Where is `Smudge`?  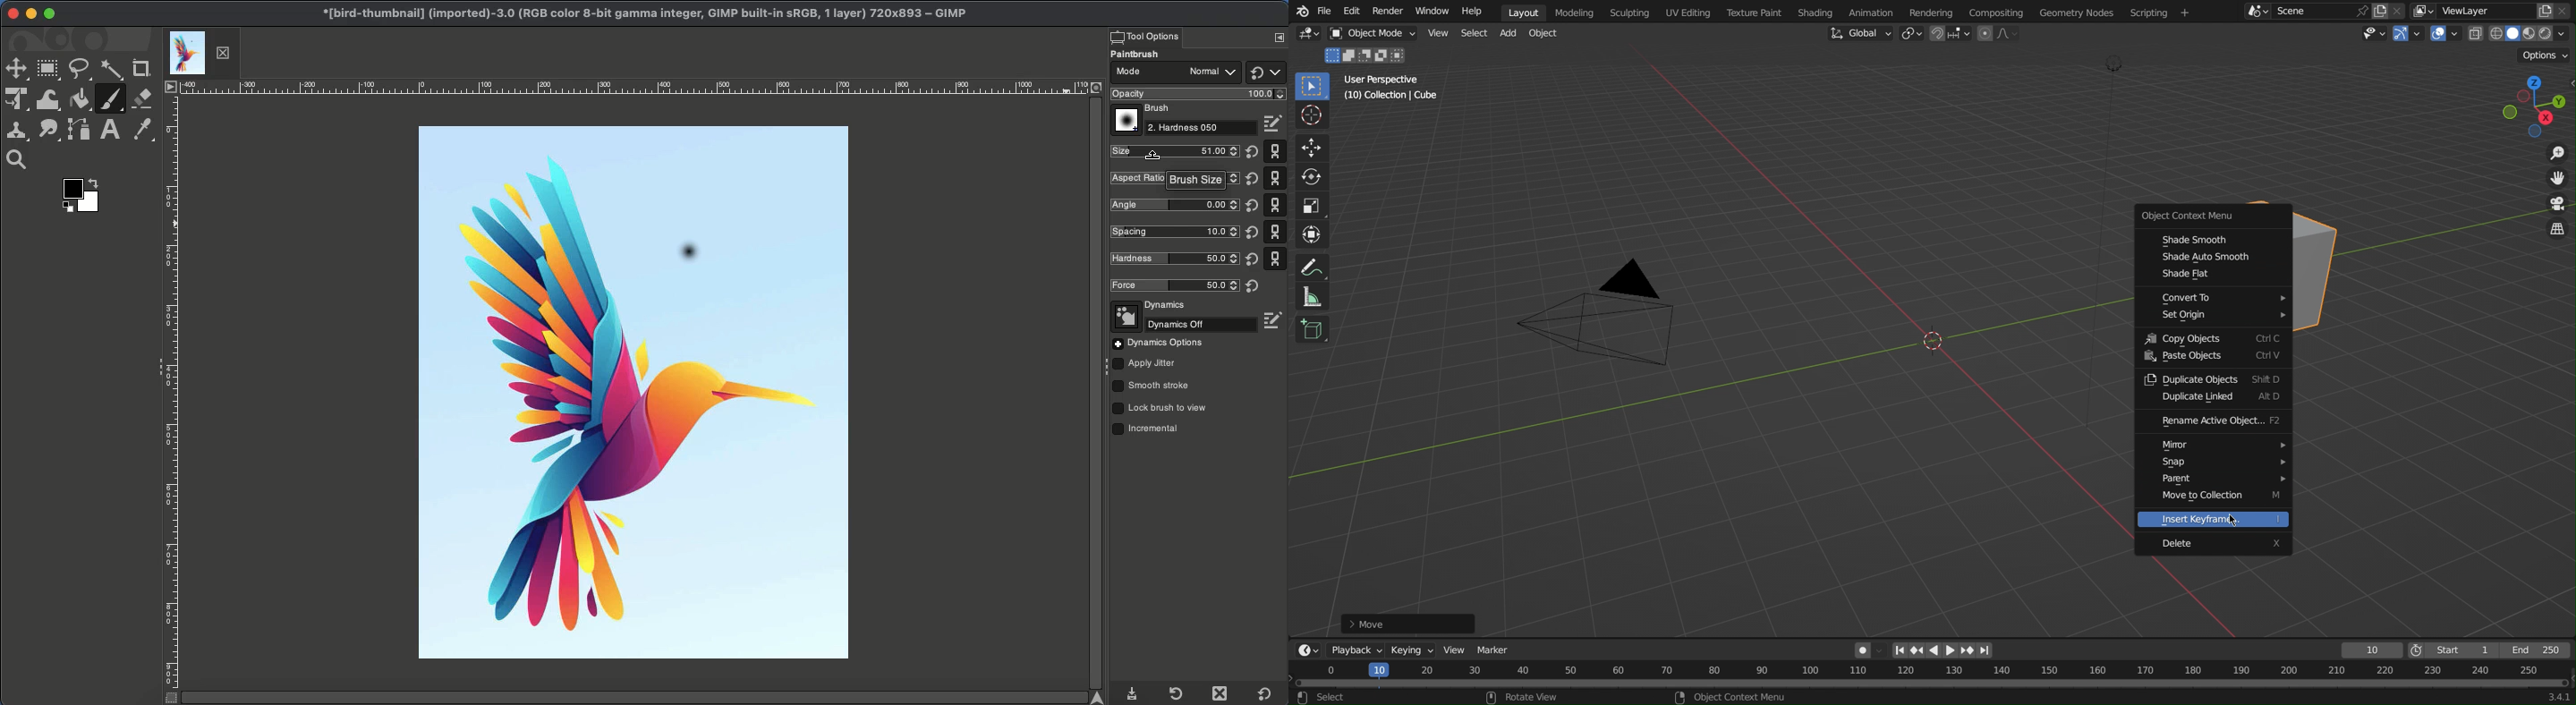
Smudge is located at coordinates (48, 132).